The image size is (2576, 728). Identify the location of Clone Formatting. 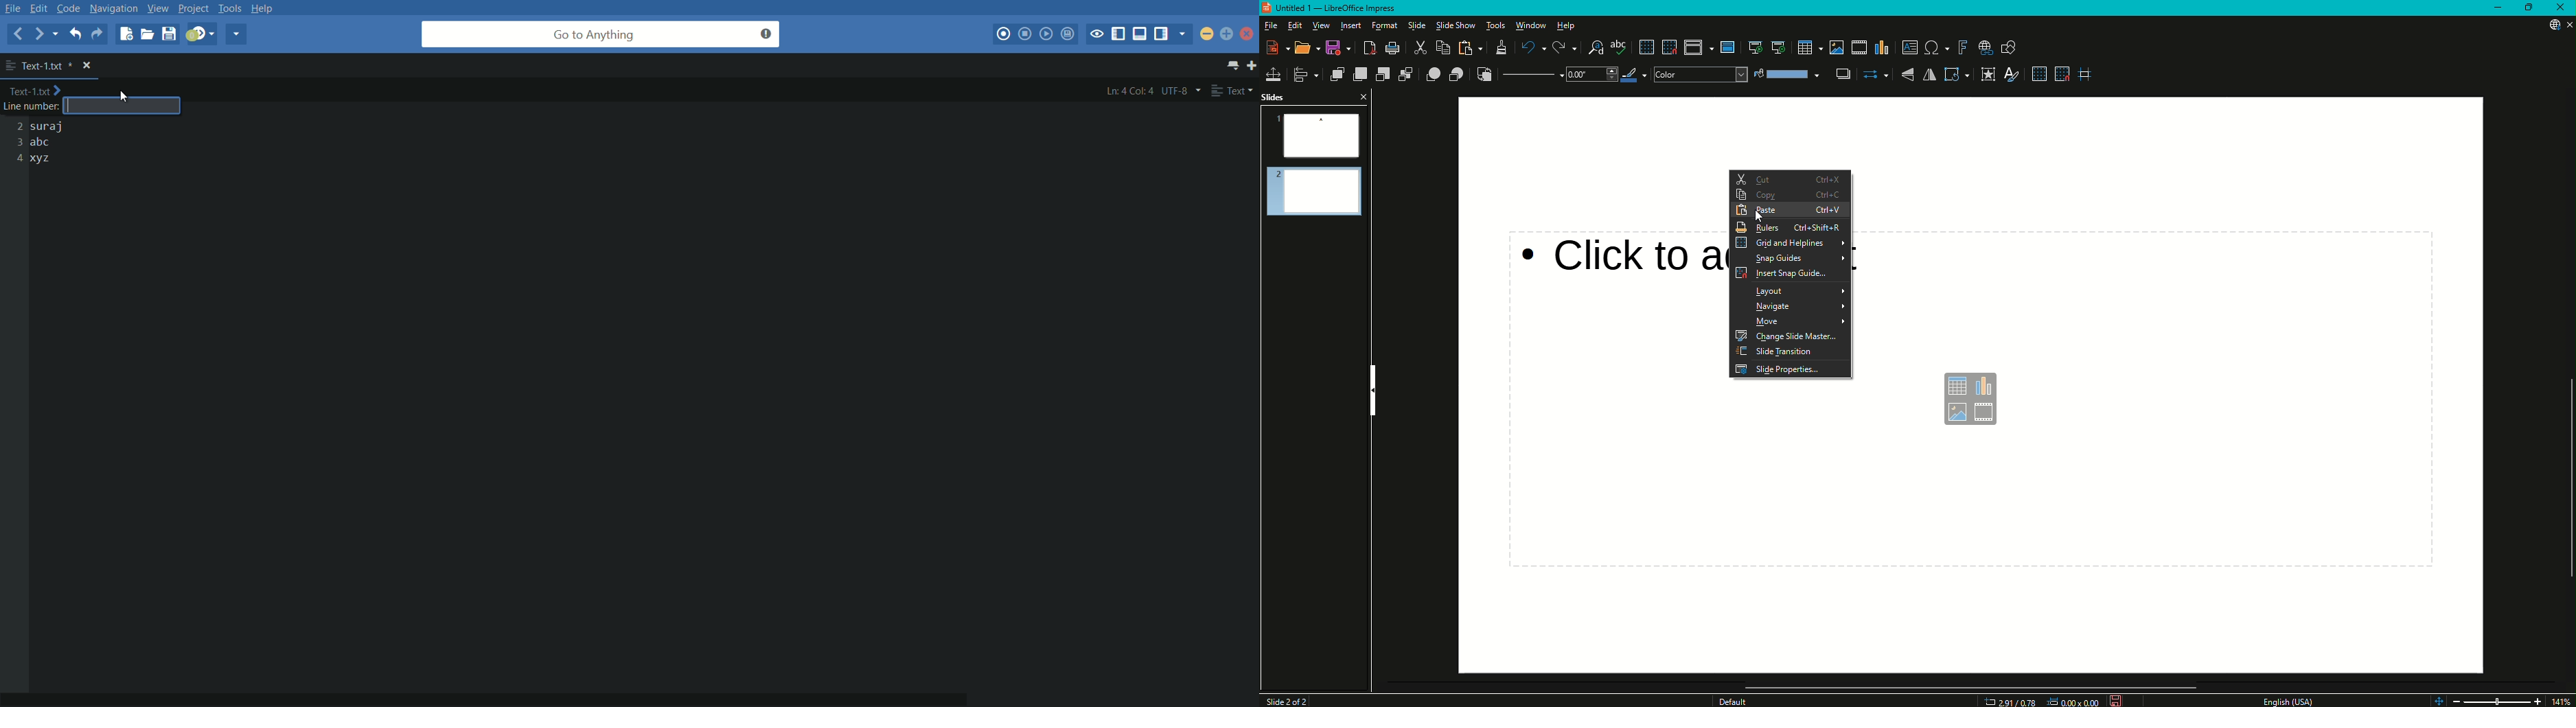
(1500, 48).